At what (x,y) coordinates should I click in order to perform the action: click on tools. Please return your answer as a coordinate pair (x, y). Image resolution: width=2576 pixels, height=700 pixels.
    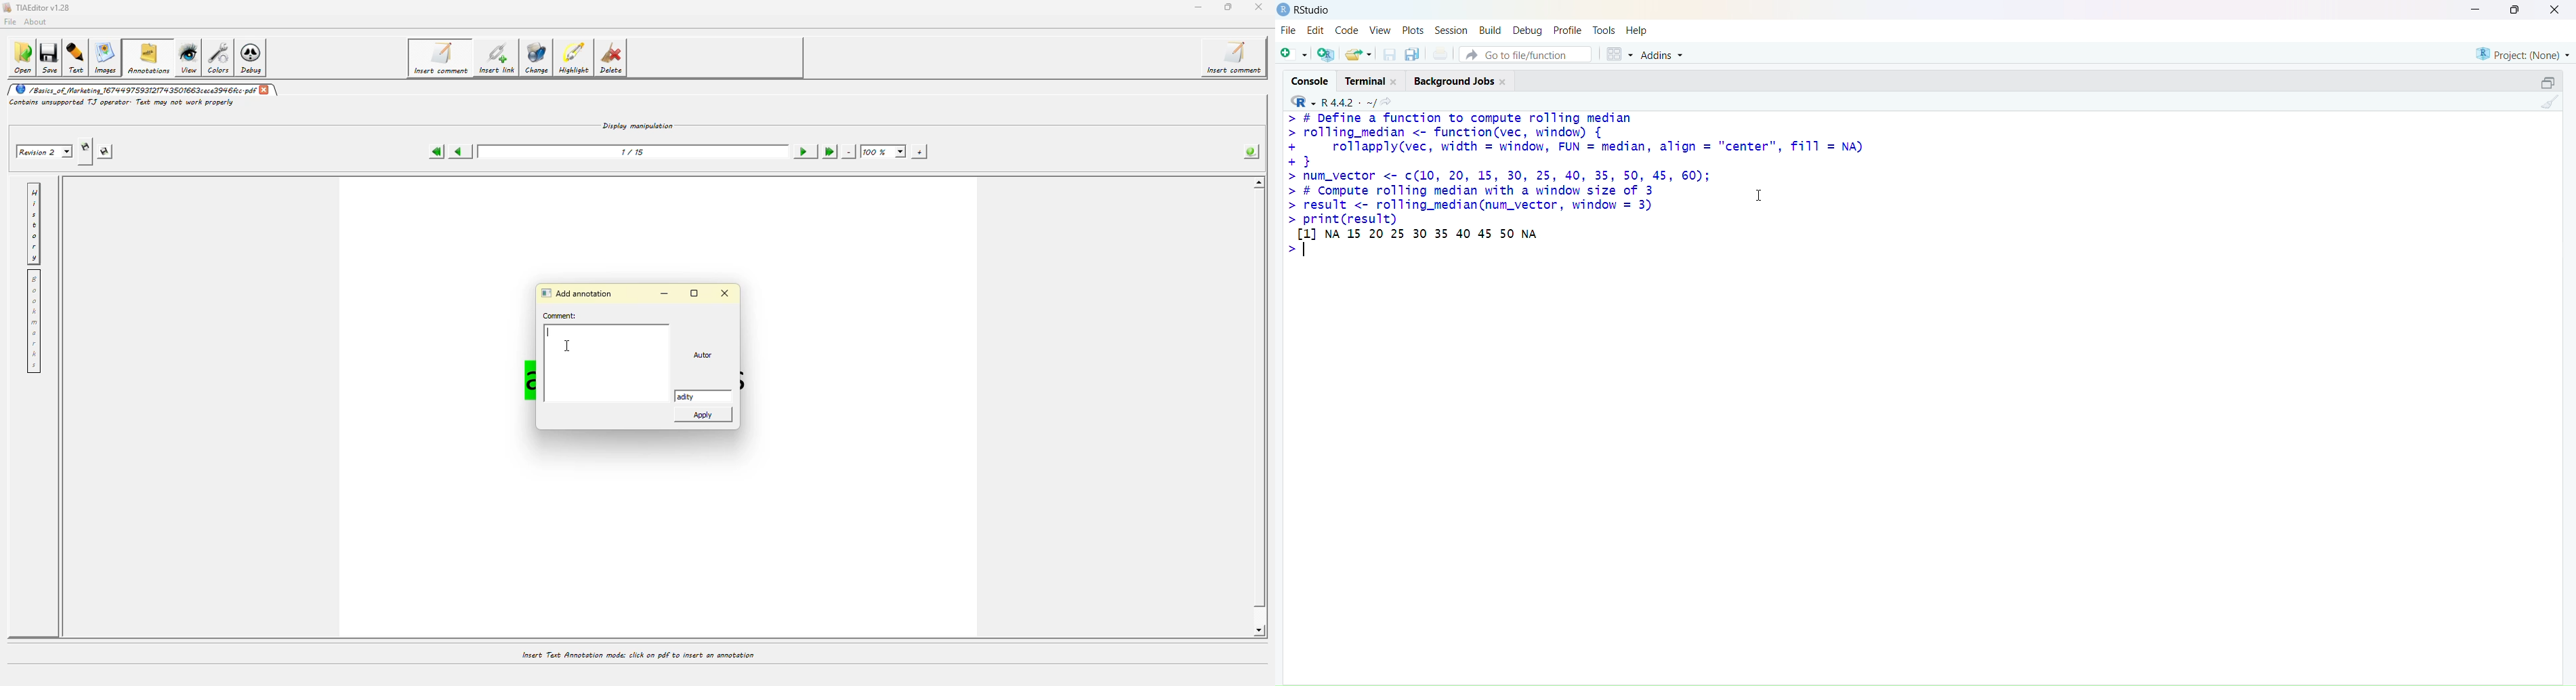
    Looking at the image, I should click on (1604, 31).